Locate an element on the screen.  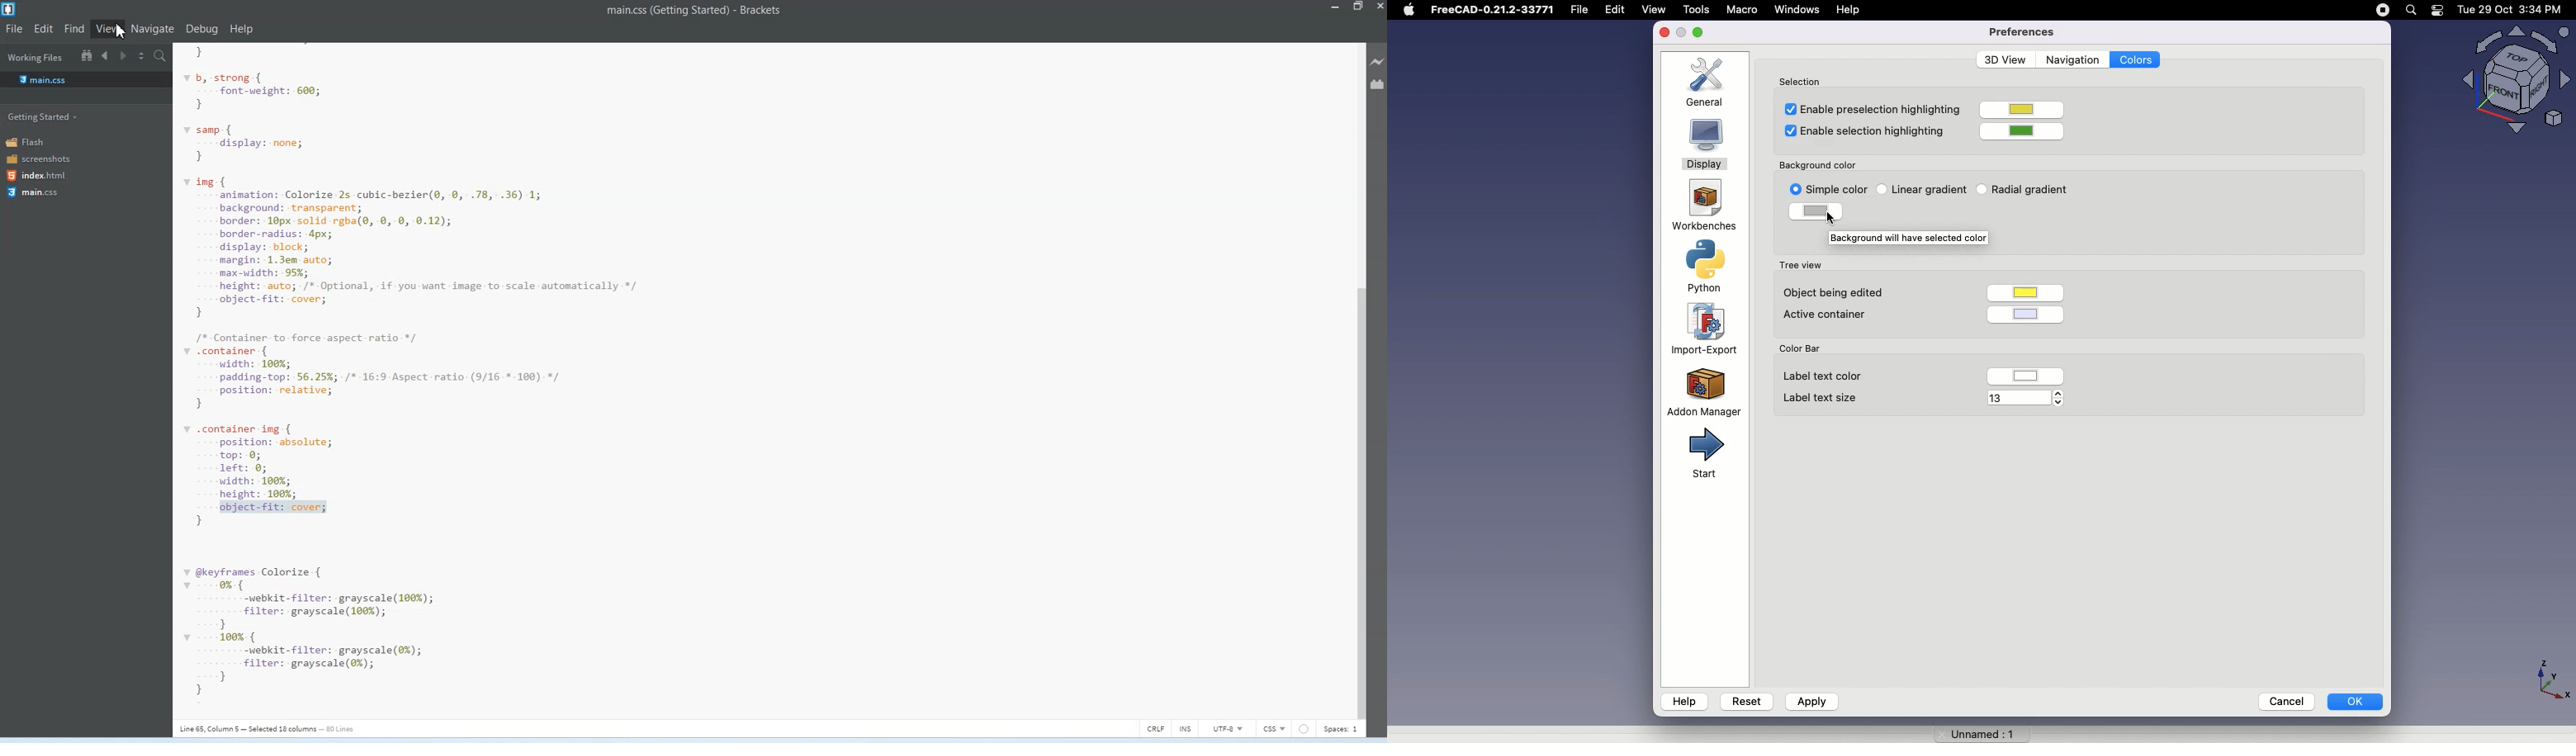
13 is located at coordinates (2015, 397).